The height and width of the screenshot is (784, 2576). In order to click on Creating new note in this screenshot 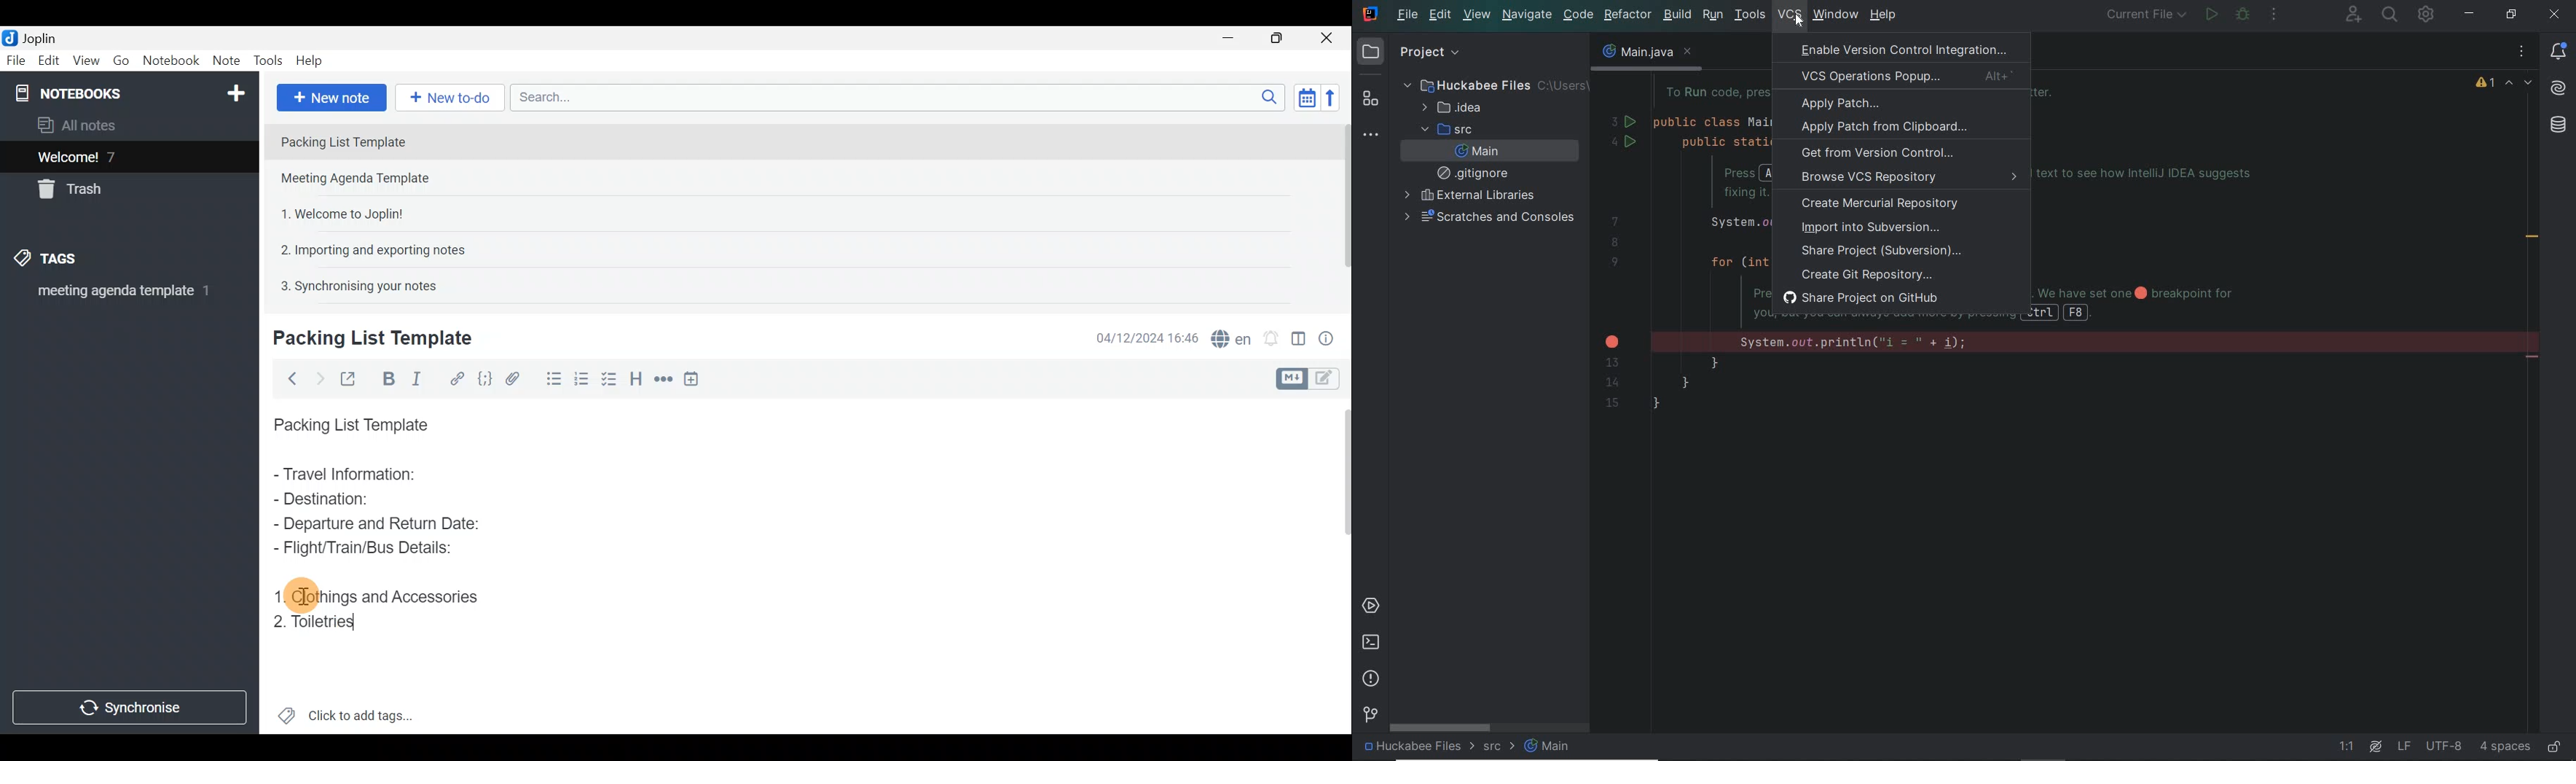, I will do `click(364, 339)`.